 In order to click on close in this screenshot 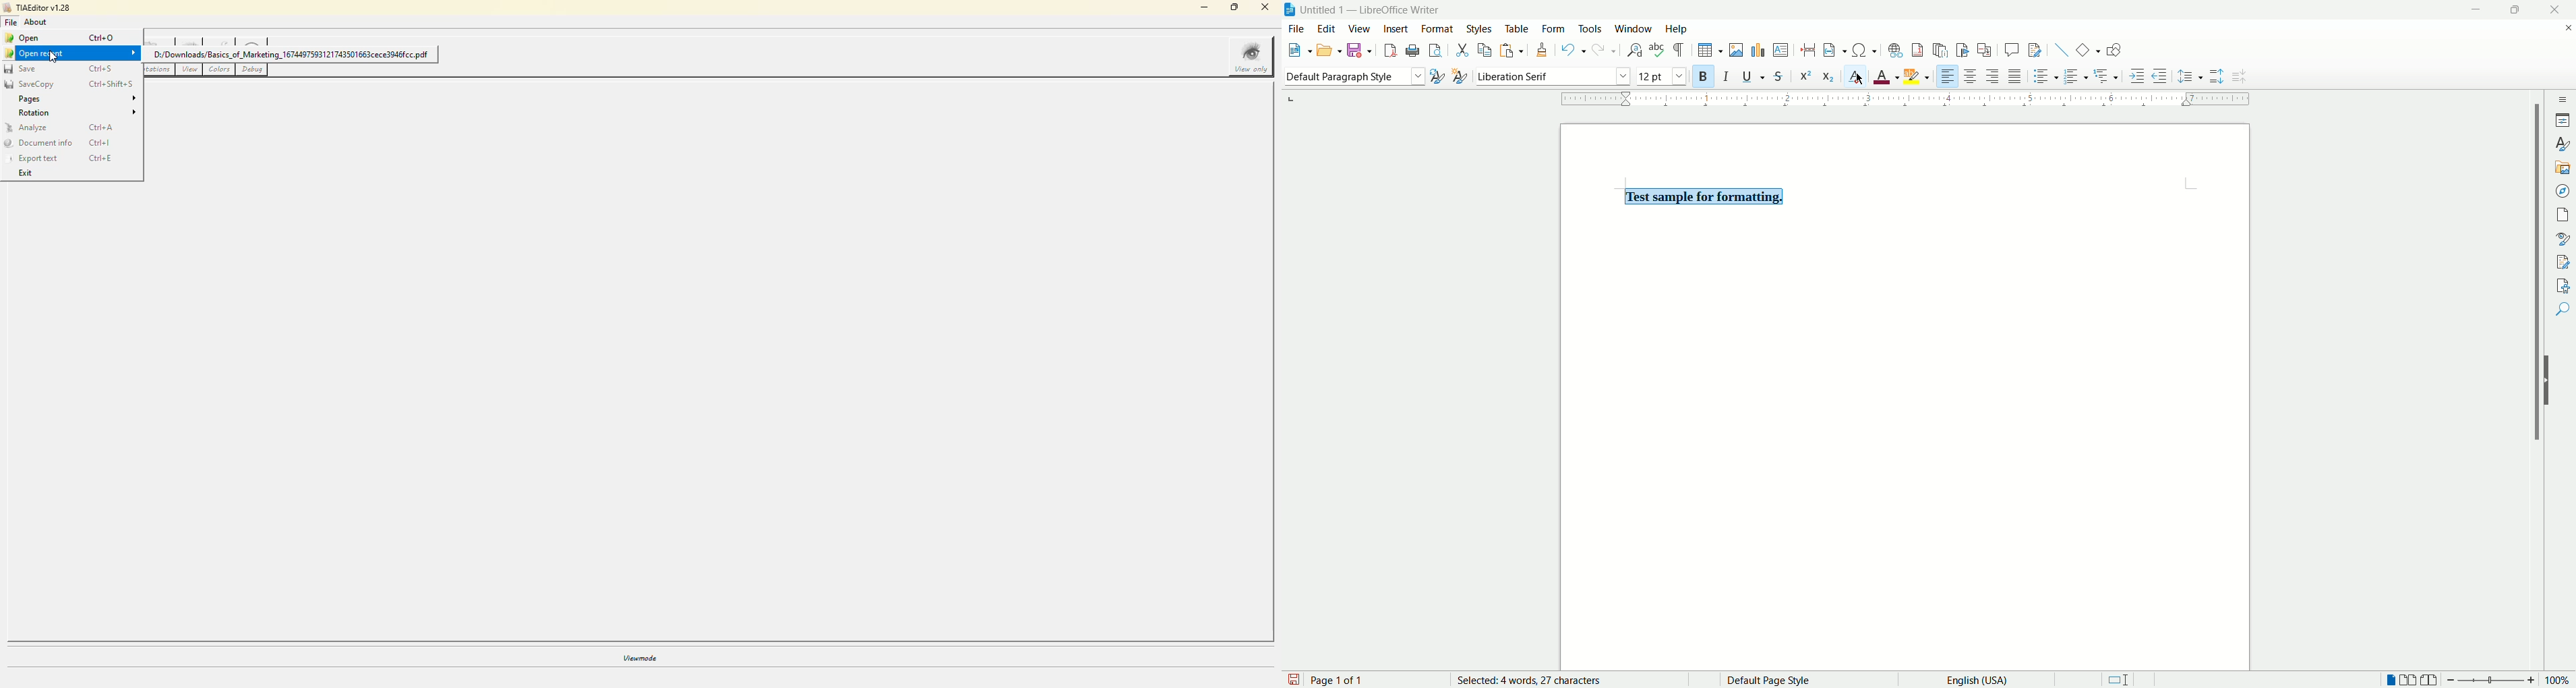, I will do `click(2553, 9)`.